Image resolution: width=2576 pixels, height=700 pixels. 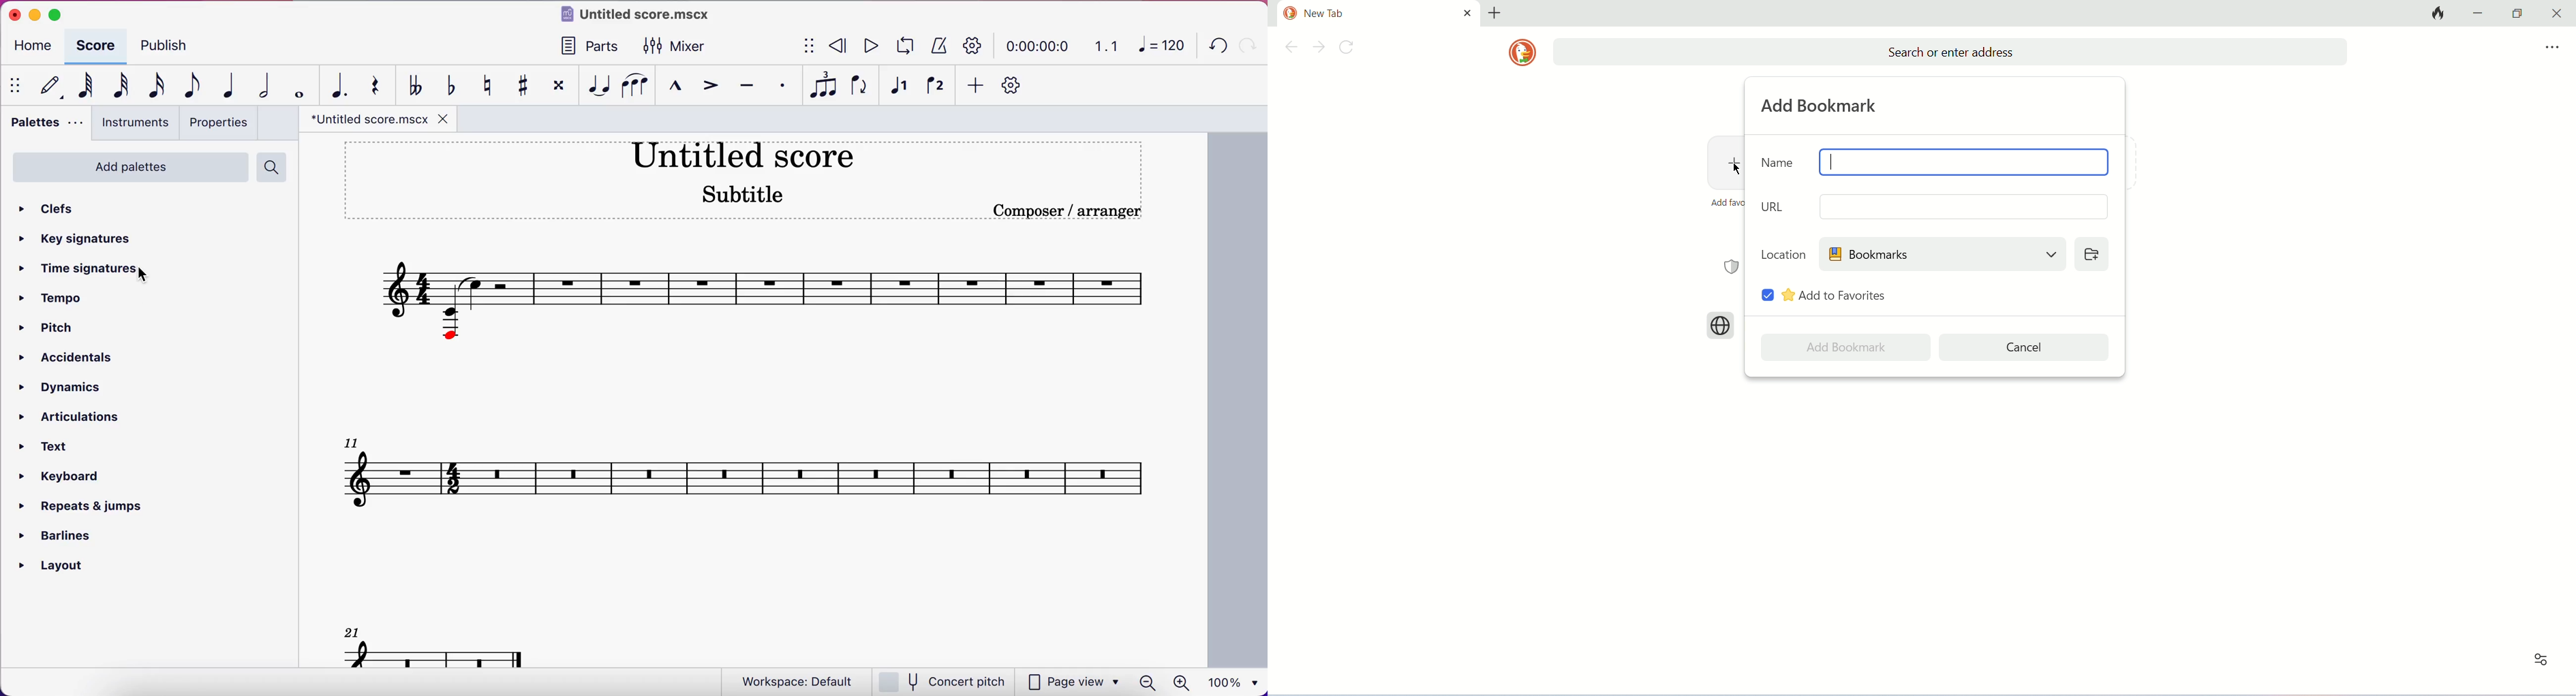 What do you see at coordinates (2091, 253) in the screenshot?
I see `add folder` at bounding box center [2091, 253].